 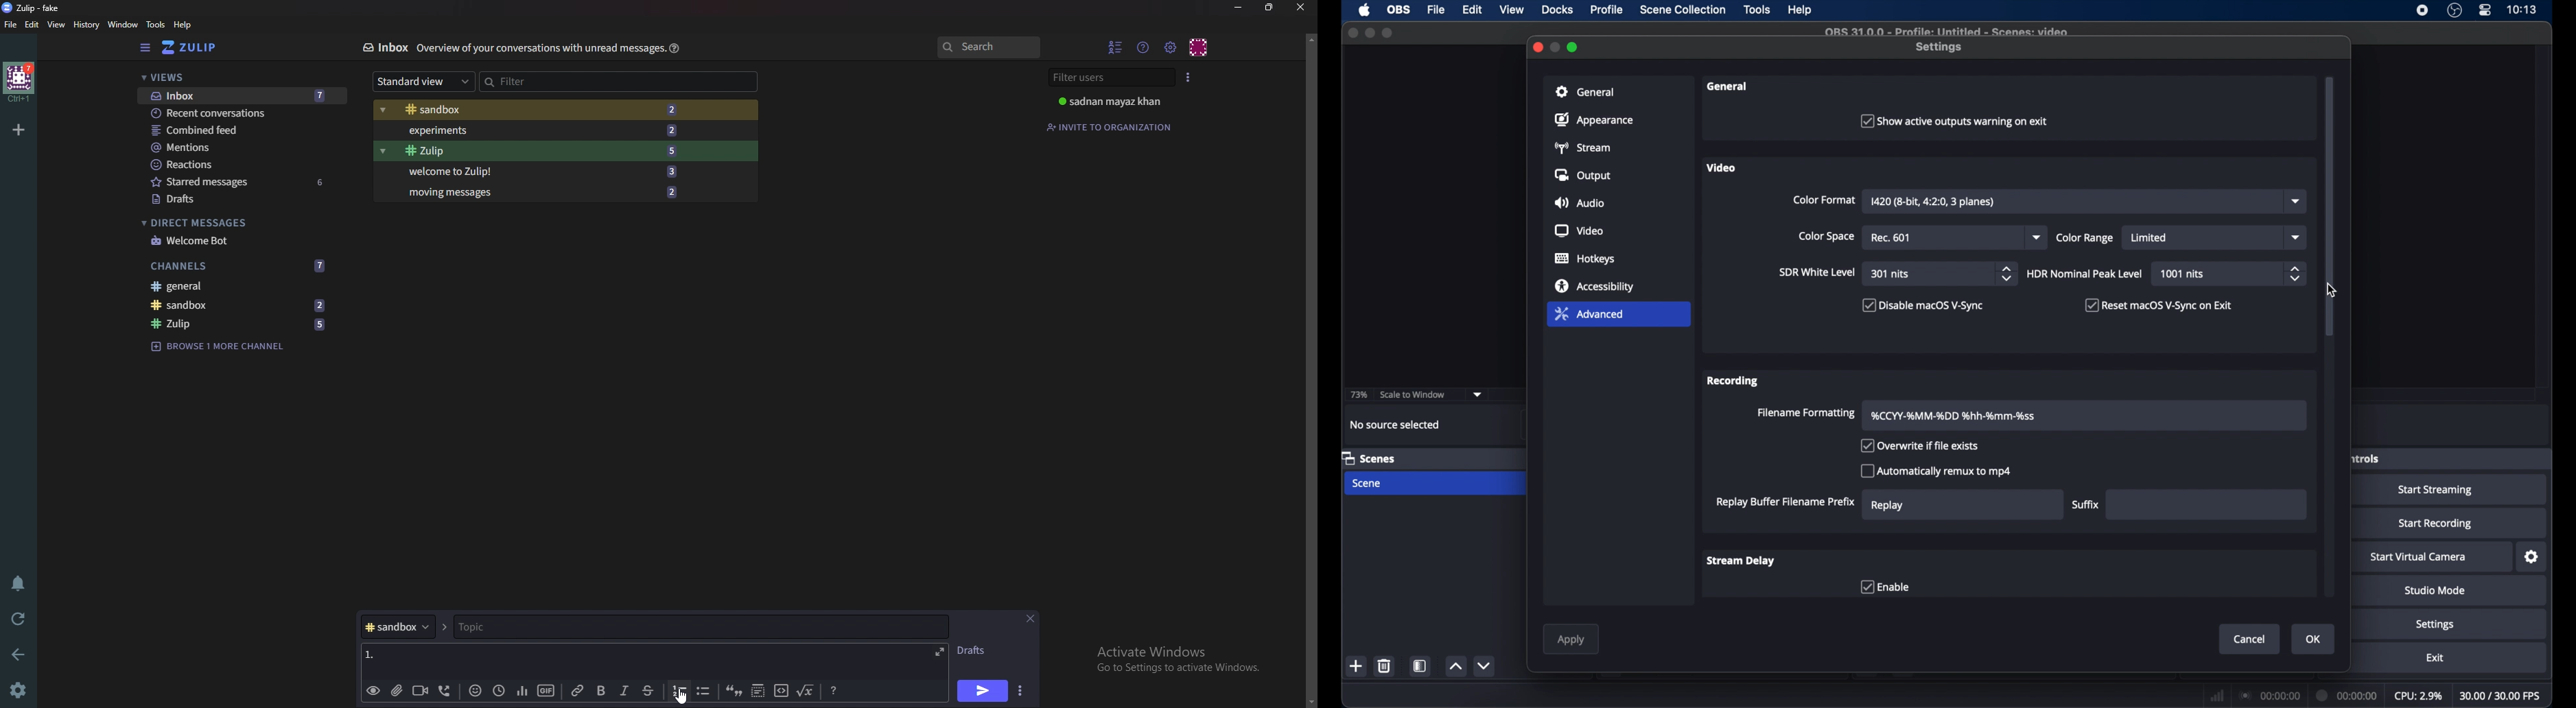 I want to click on accessibility , so click(x=1596, y=285).